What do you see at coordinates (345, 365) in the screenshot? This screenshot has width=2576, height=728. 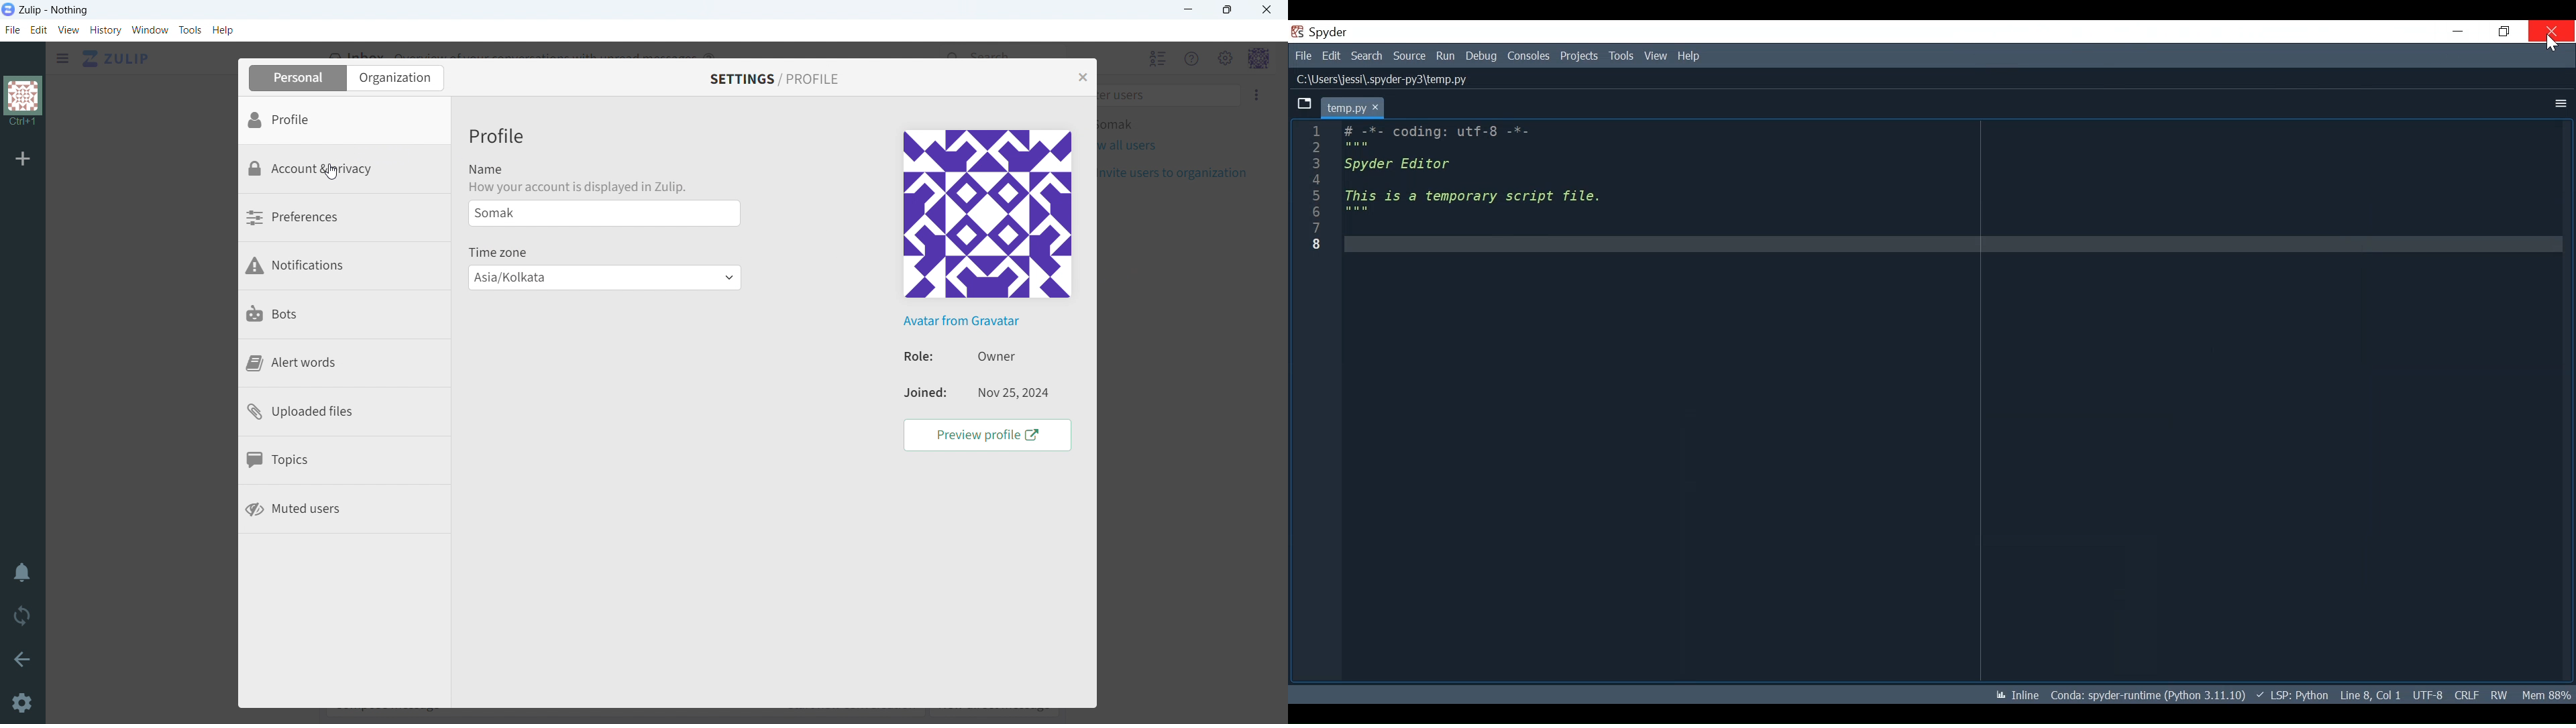 I see `alert words` at bounding box center [345, 365].